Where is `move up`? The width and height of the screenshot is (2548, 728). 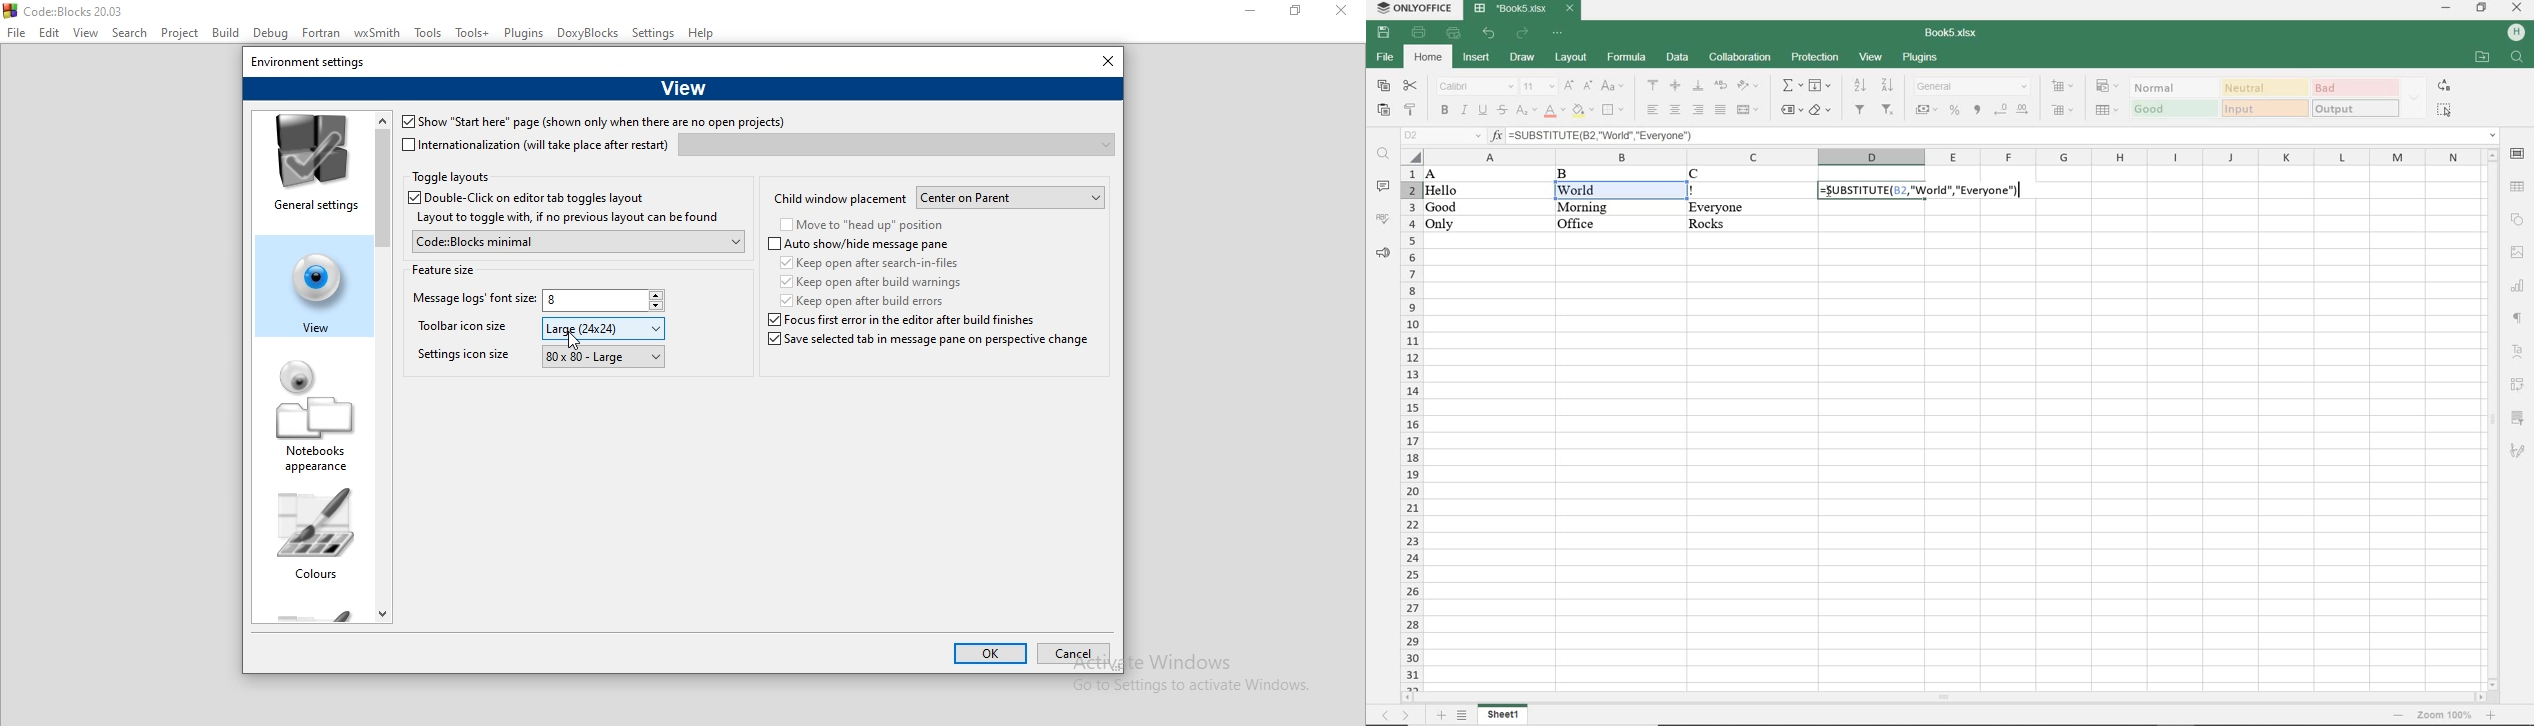
move up is located at coordinates (2492, 154).